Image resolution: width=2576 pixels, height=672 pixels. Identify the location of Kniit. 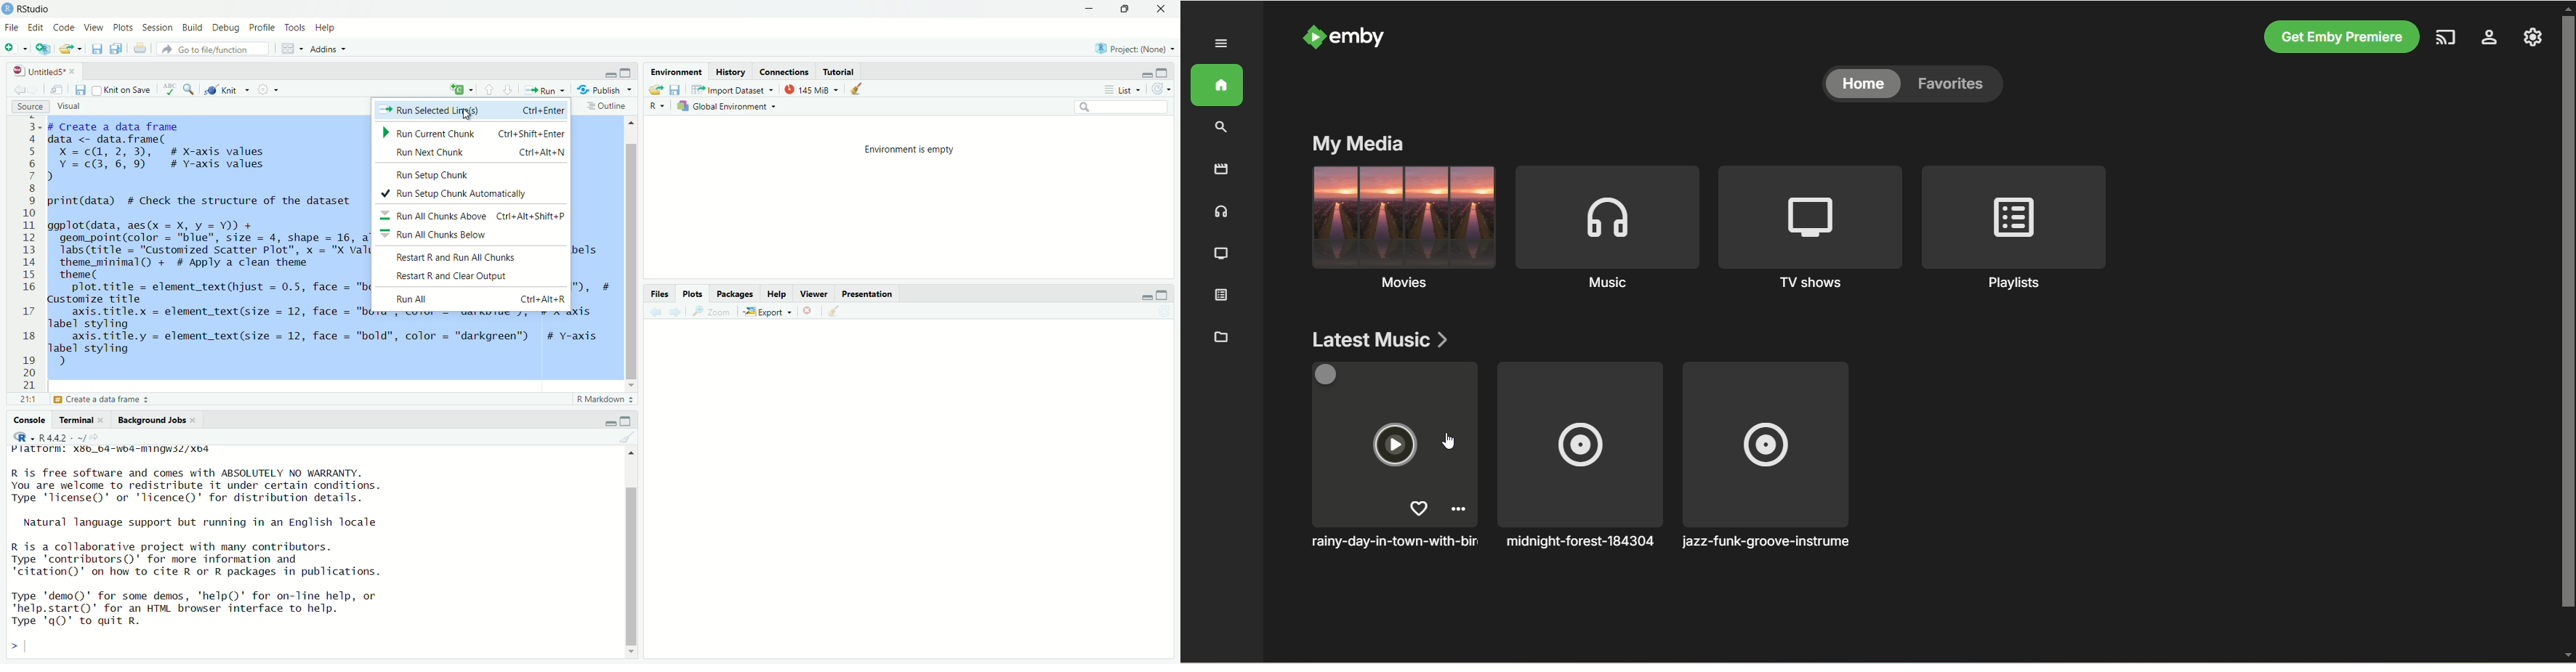
(228, 88).